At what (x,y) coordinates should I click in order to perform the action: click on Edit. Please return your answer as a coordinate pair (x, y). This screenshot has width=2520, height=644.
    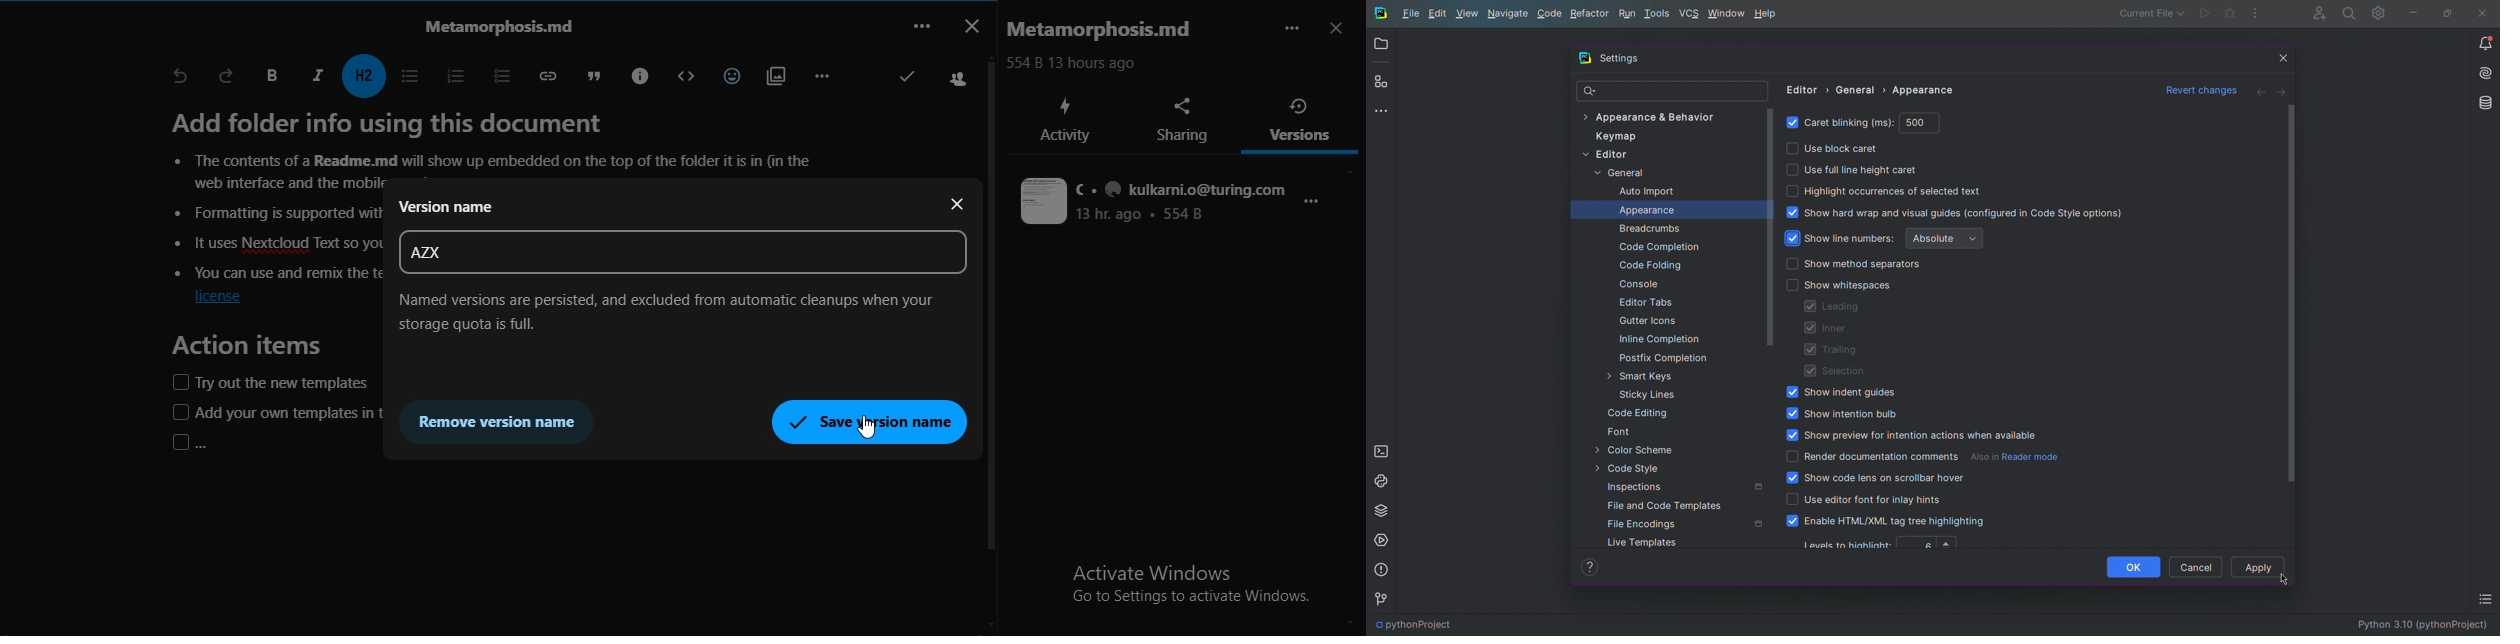
    Looking at the image, I should click on (1436, 15).